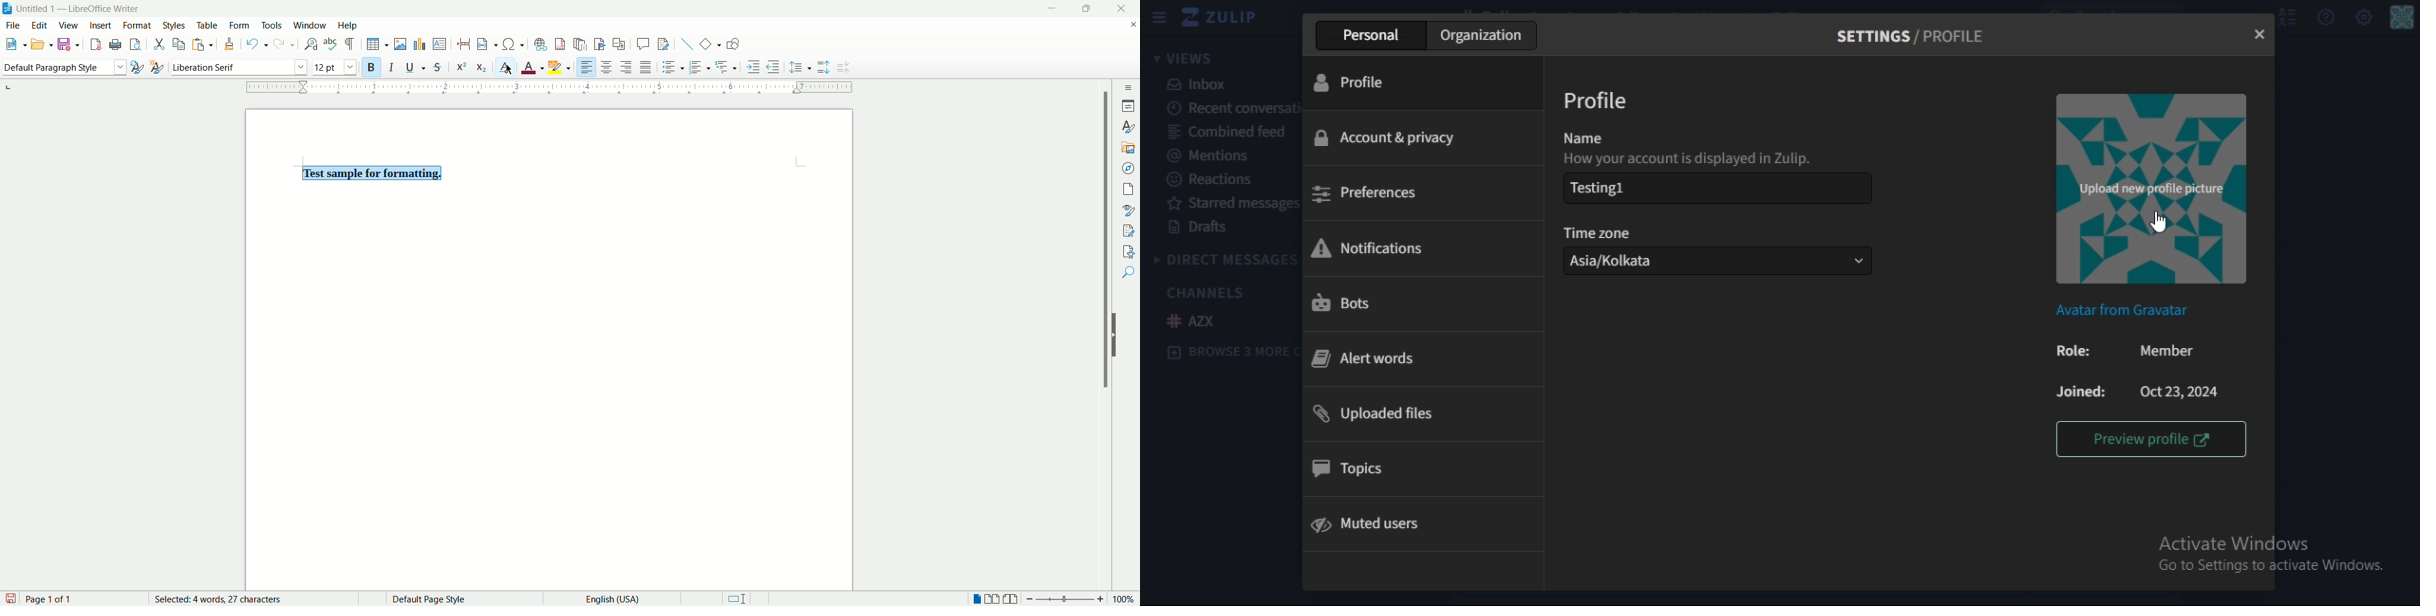 This screenshot has width=2436, height=616. What do you see at coordinates (753, 65) in the screenshot?
I see `increase indent` at bounding box center [753, 65].